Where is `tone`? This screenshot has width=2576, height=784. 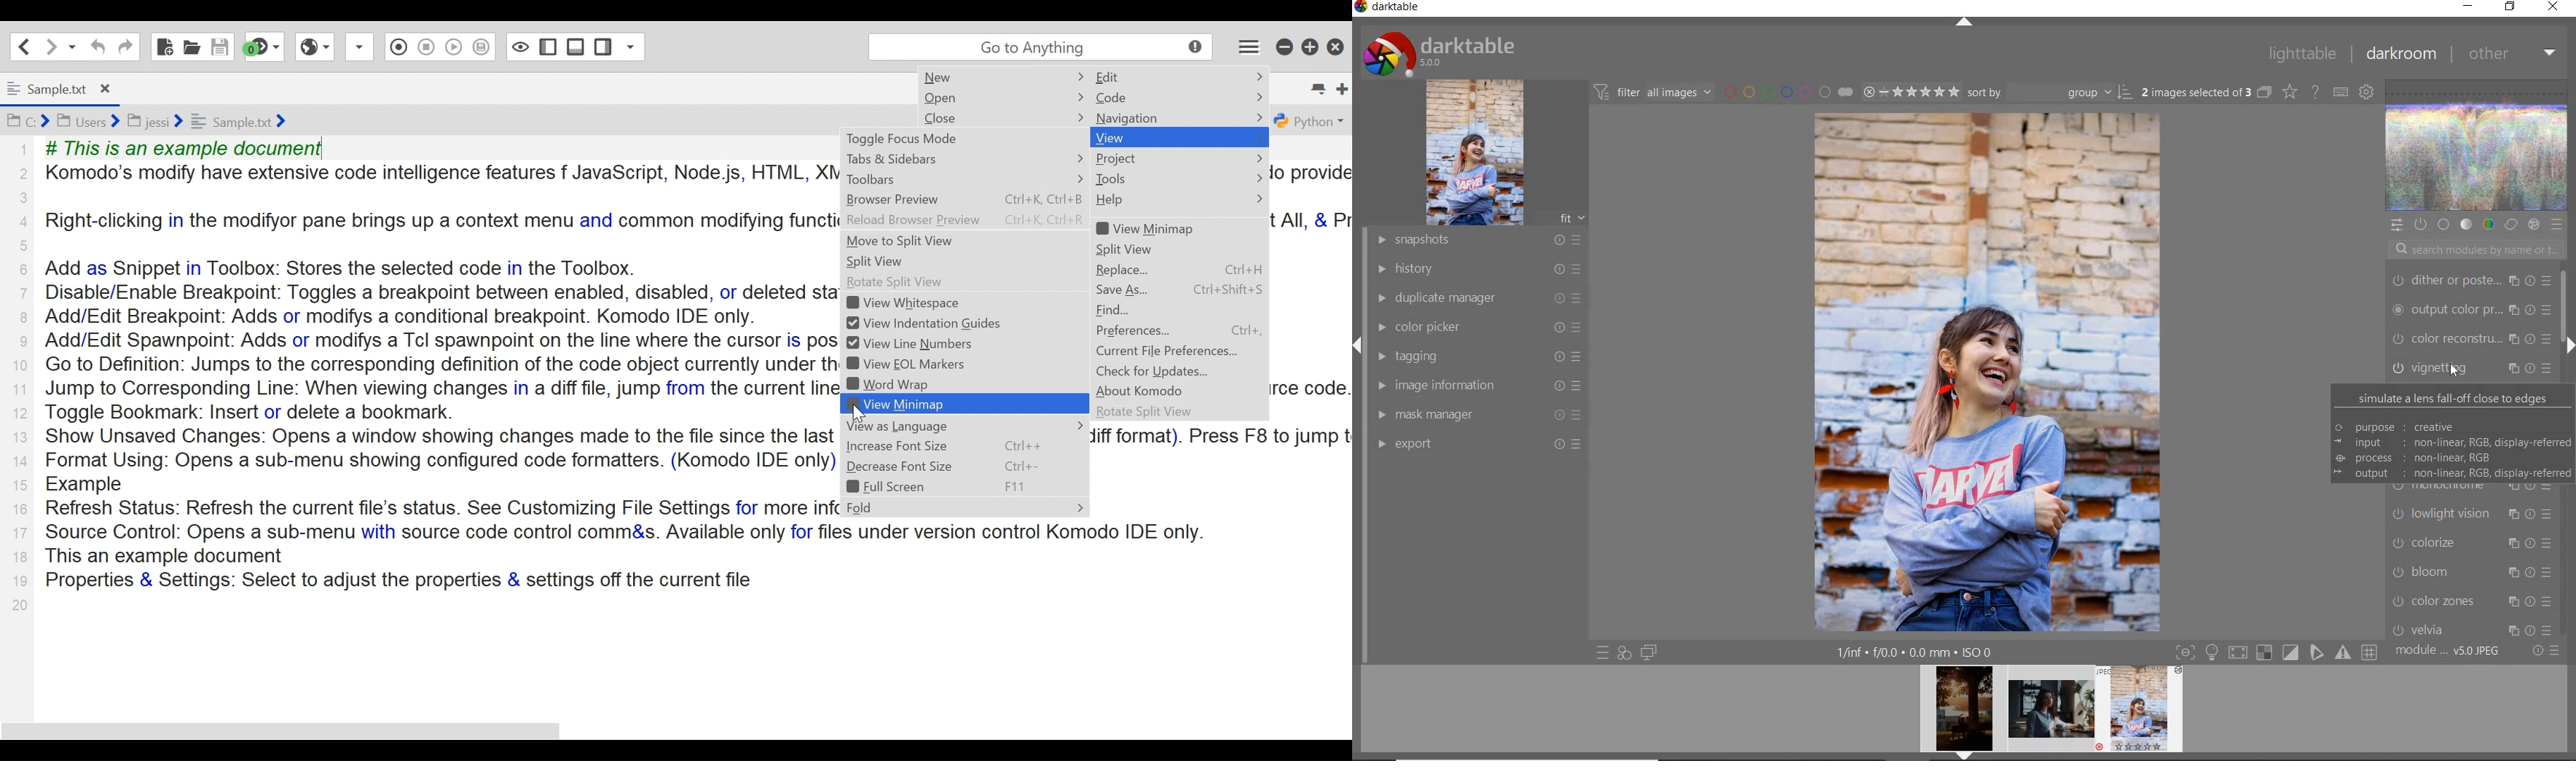 tone is located at coordinates (2467, 225).